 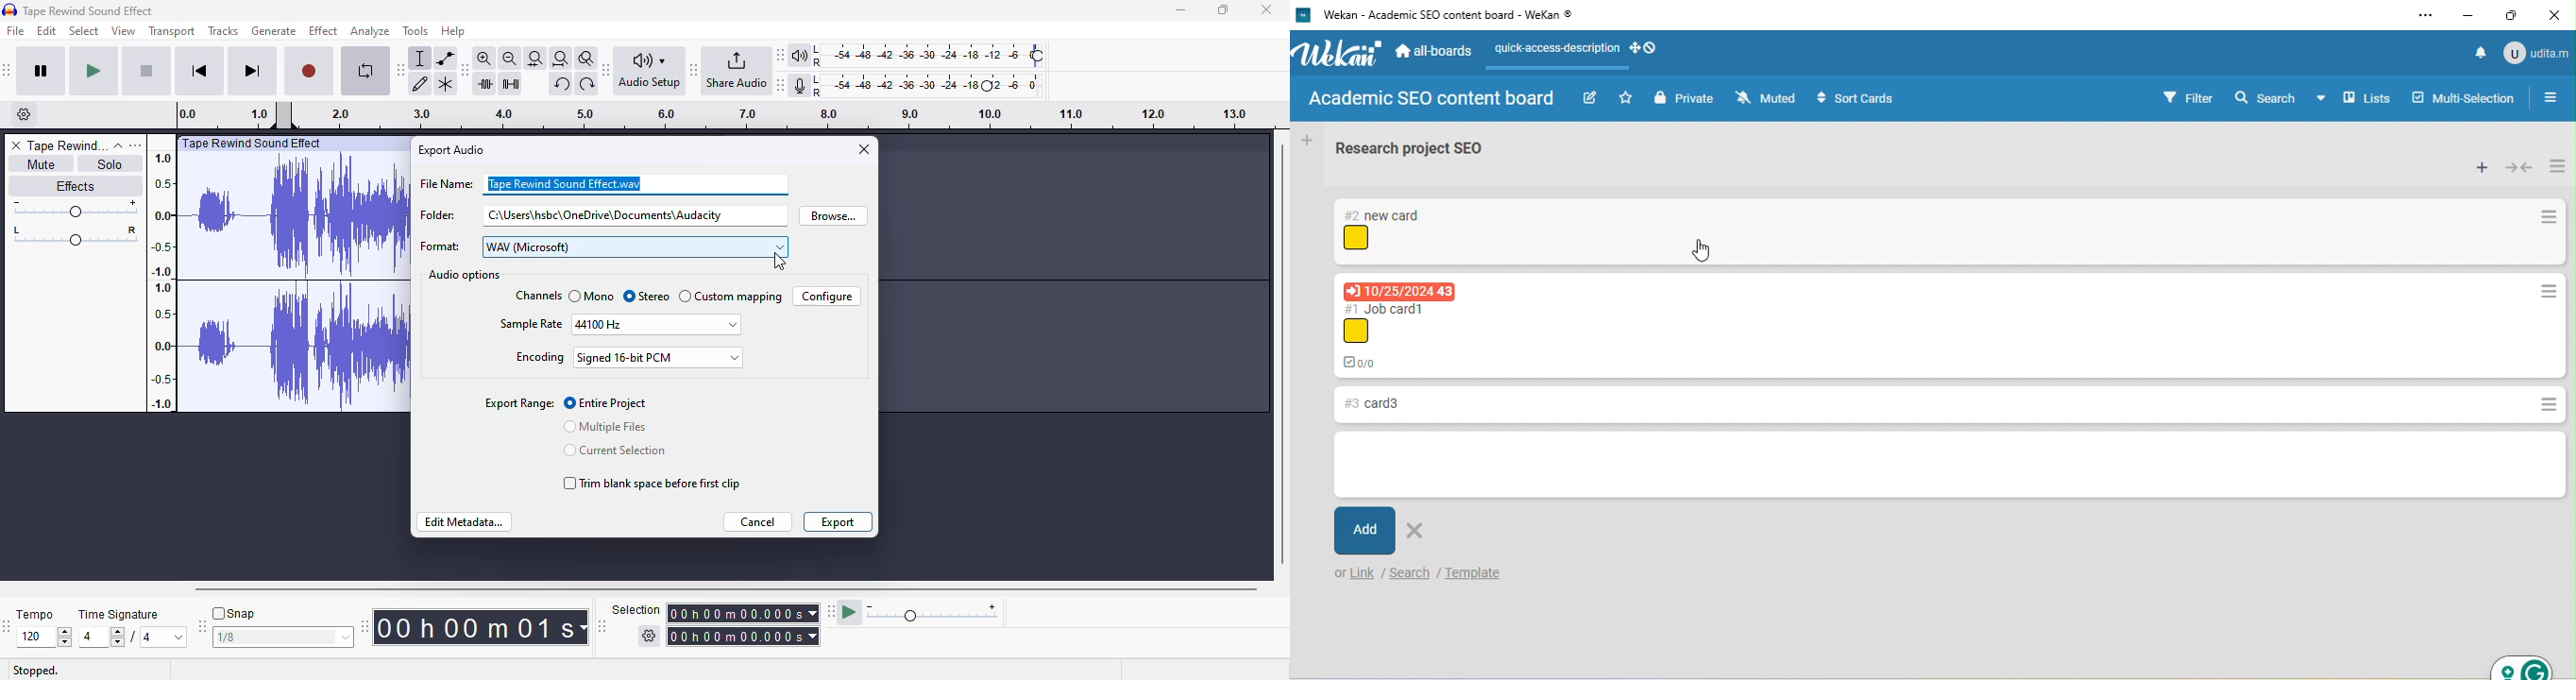 I want to click on audacity playback meter toolbar, so click(x=911, y=54).